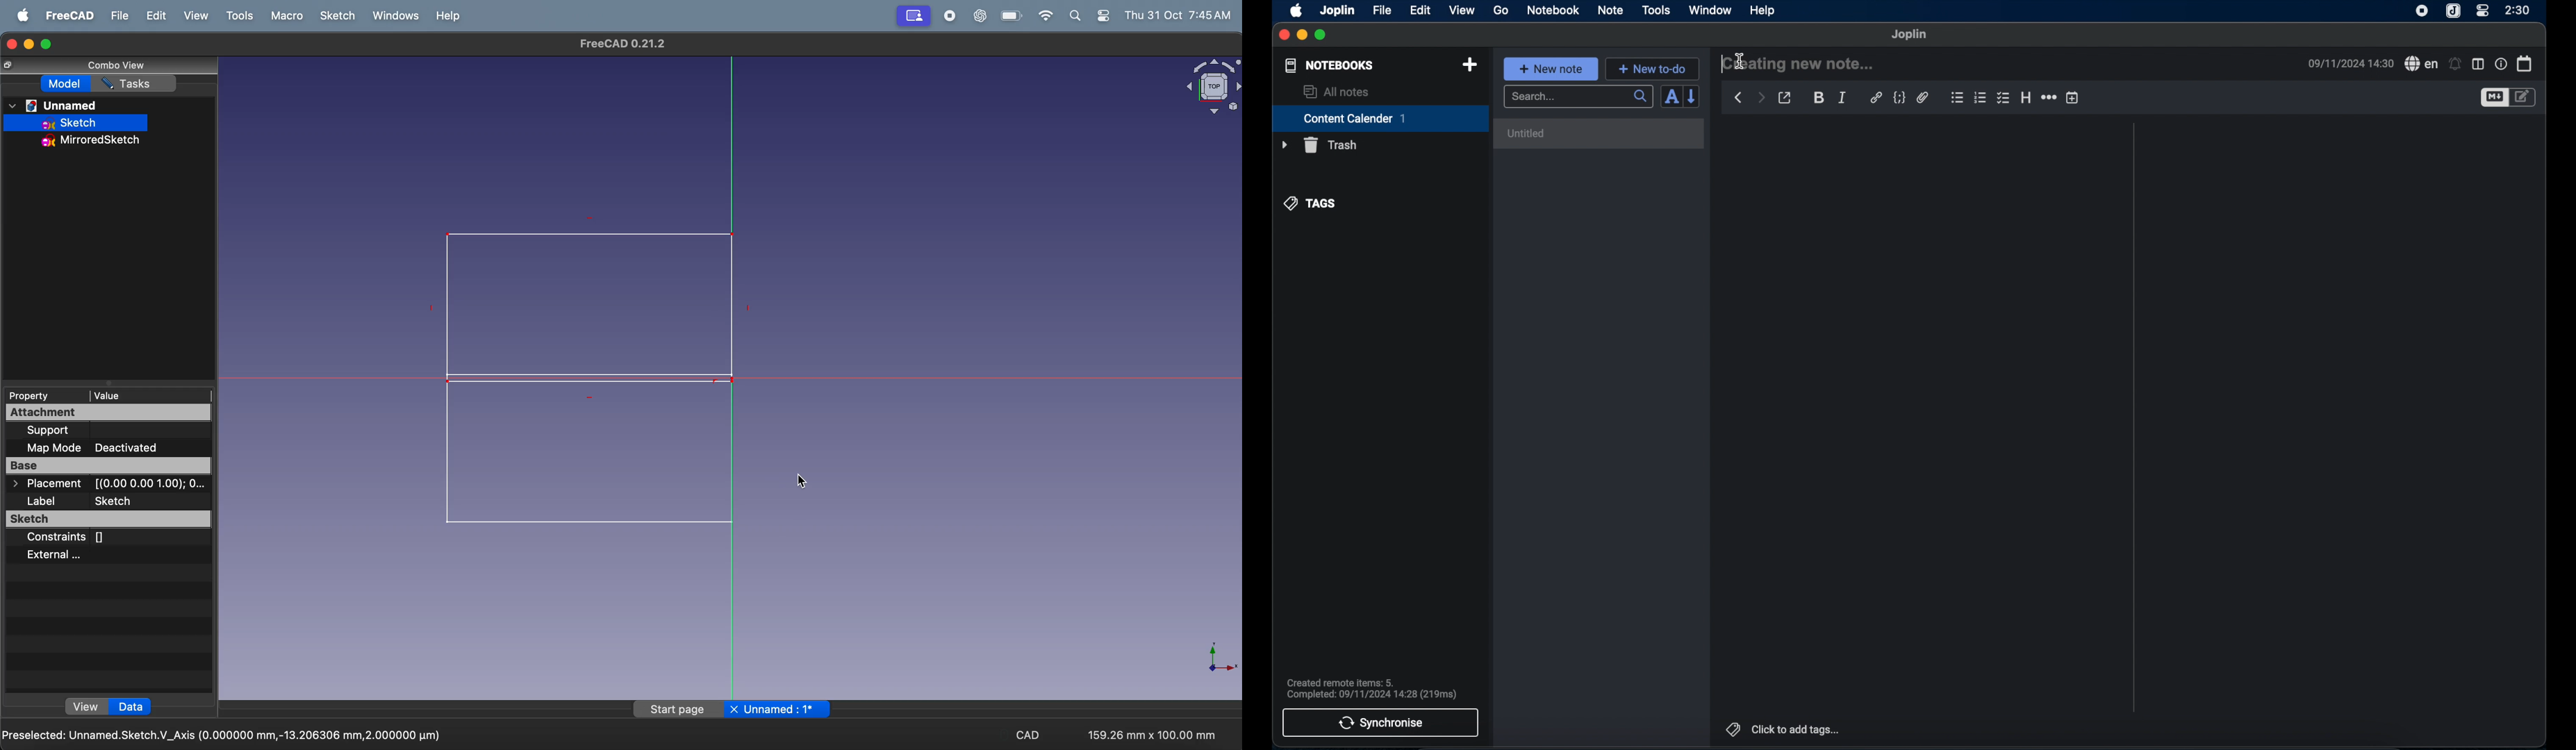  Describe the element at coordinates (1610, 11) in the screenshot. I see `note` at that location.